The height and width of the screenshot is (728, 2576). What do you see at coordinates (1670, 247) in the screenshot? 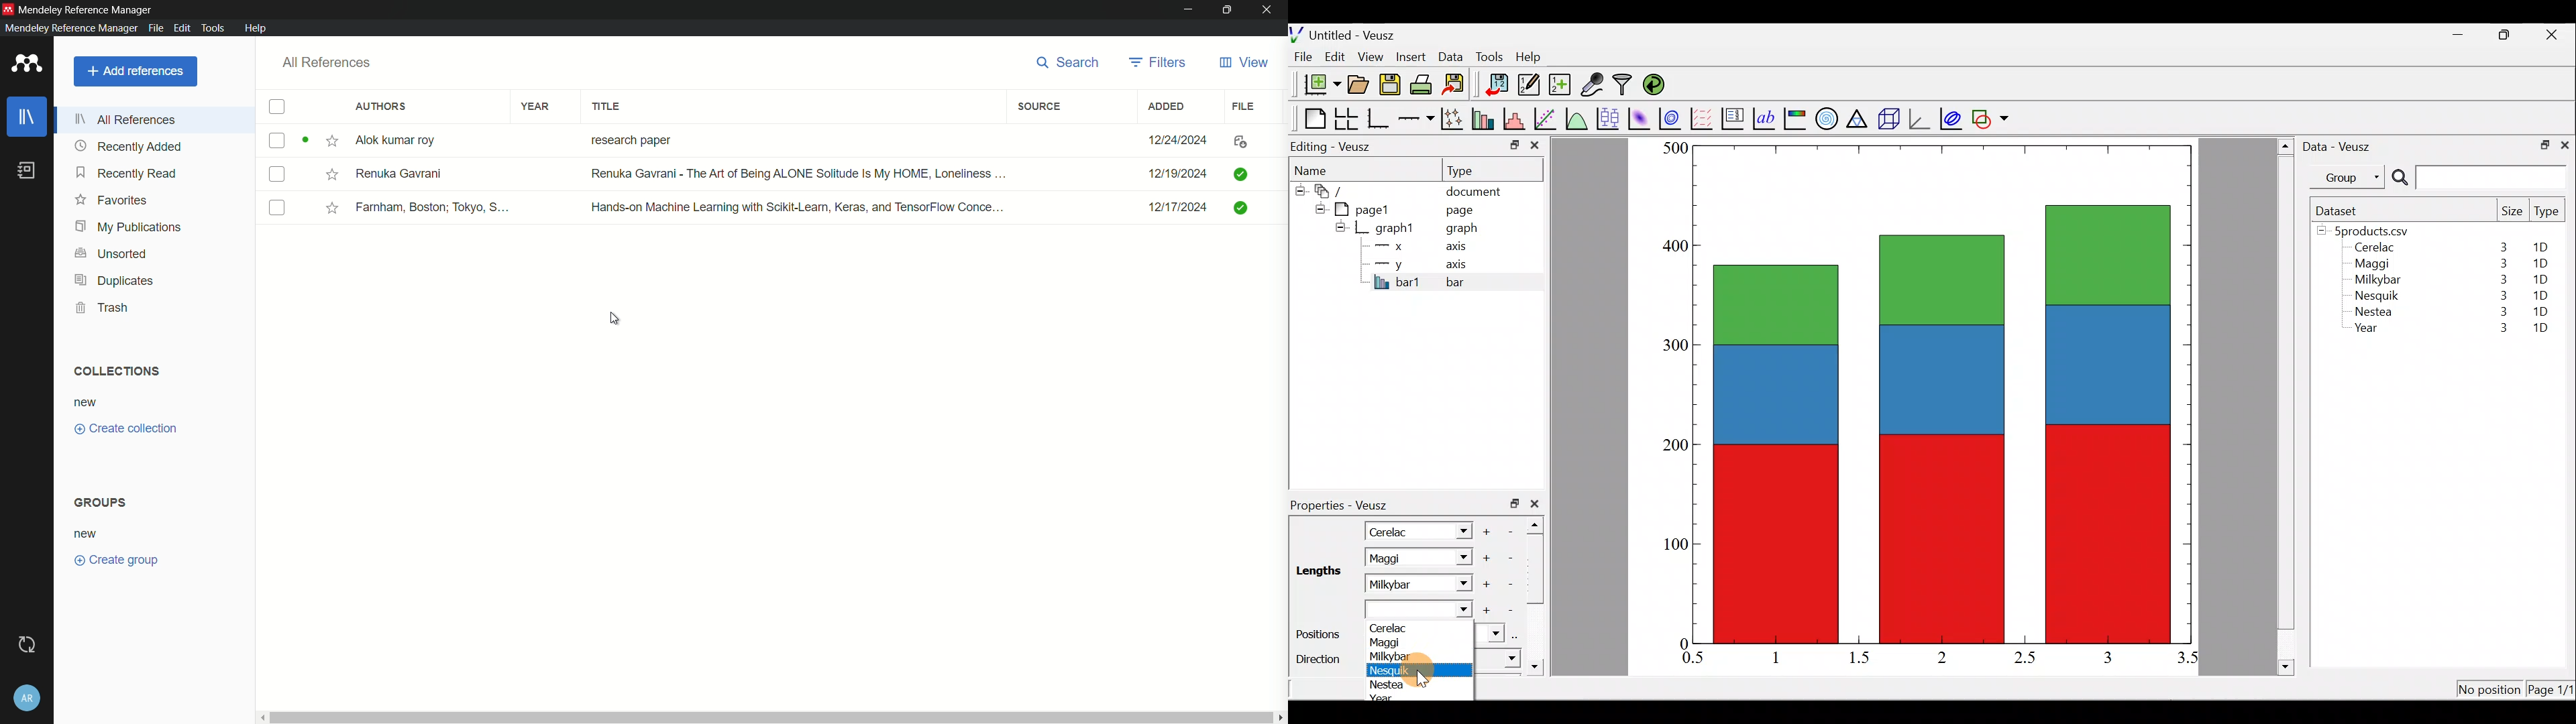
I see `400` at bounding box center [1670, 247].